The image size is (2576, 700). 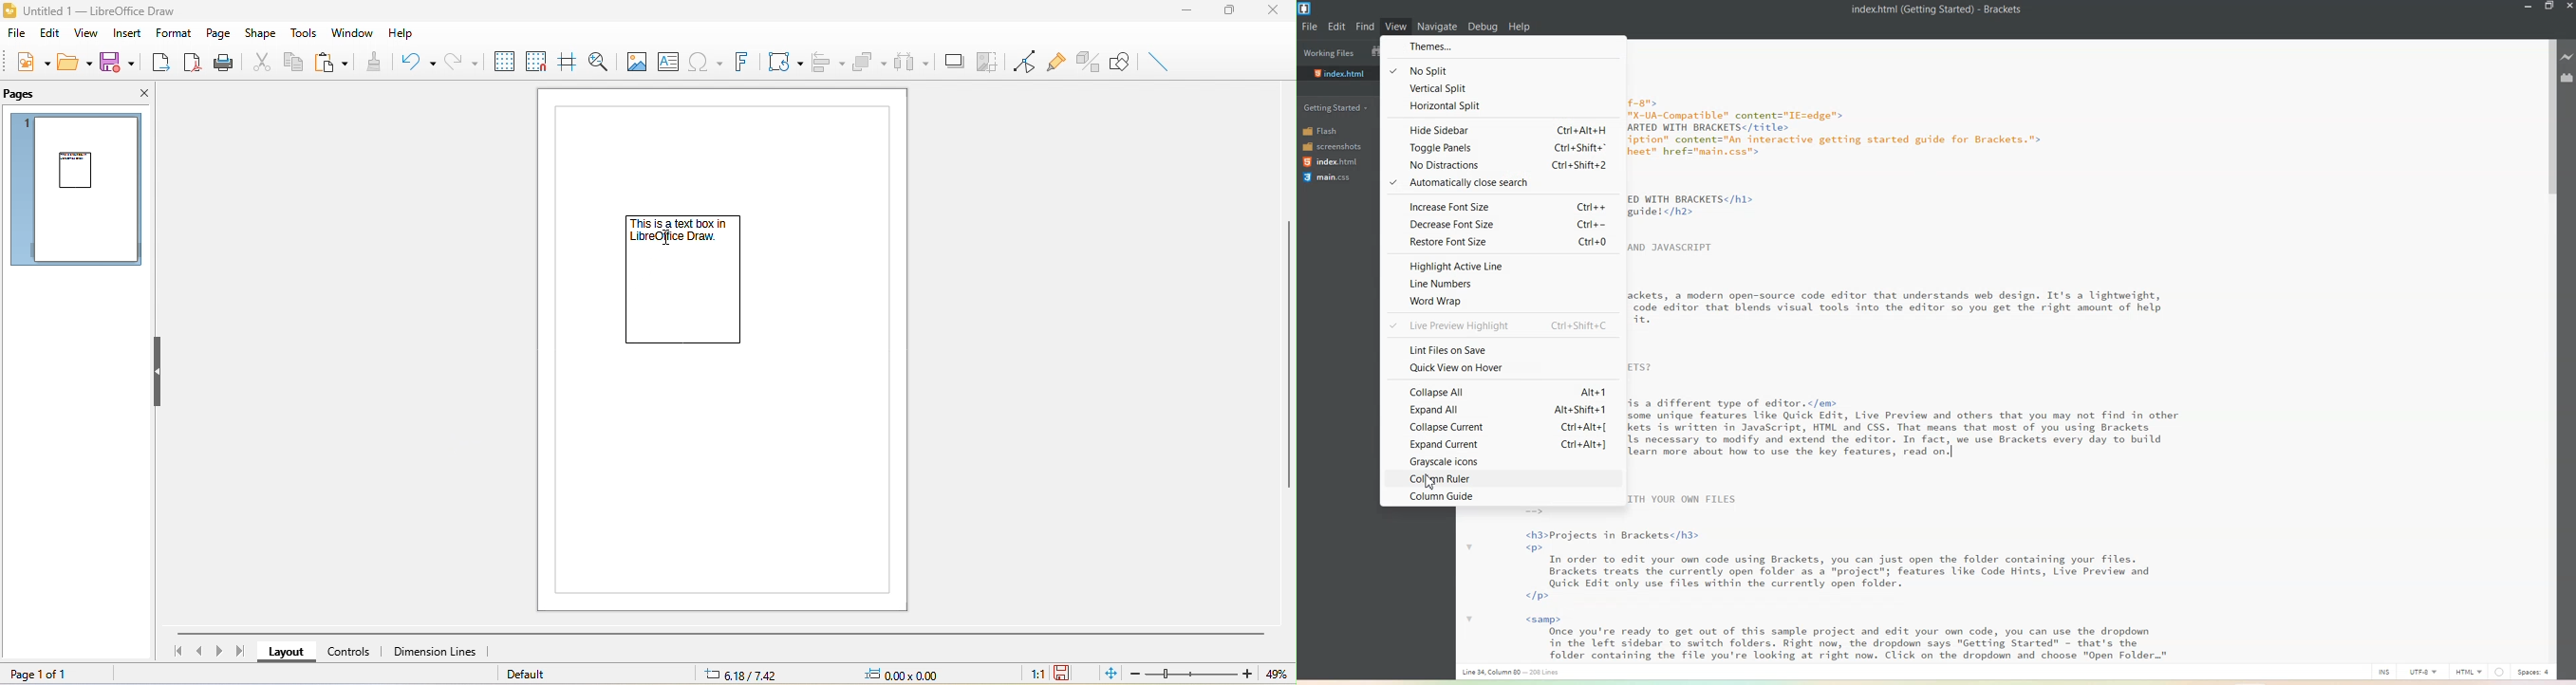 I want to click on page 1 of 1, so click(x=52, y=676).